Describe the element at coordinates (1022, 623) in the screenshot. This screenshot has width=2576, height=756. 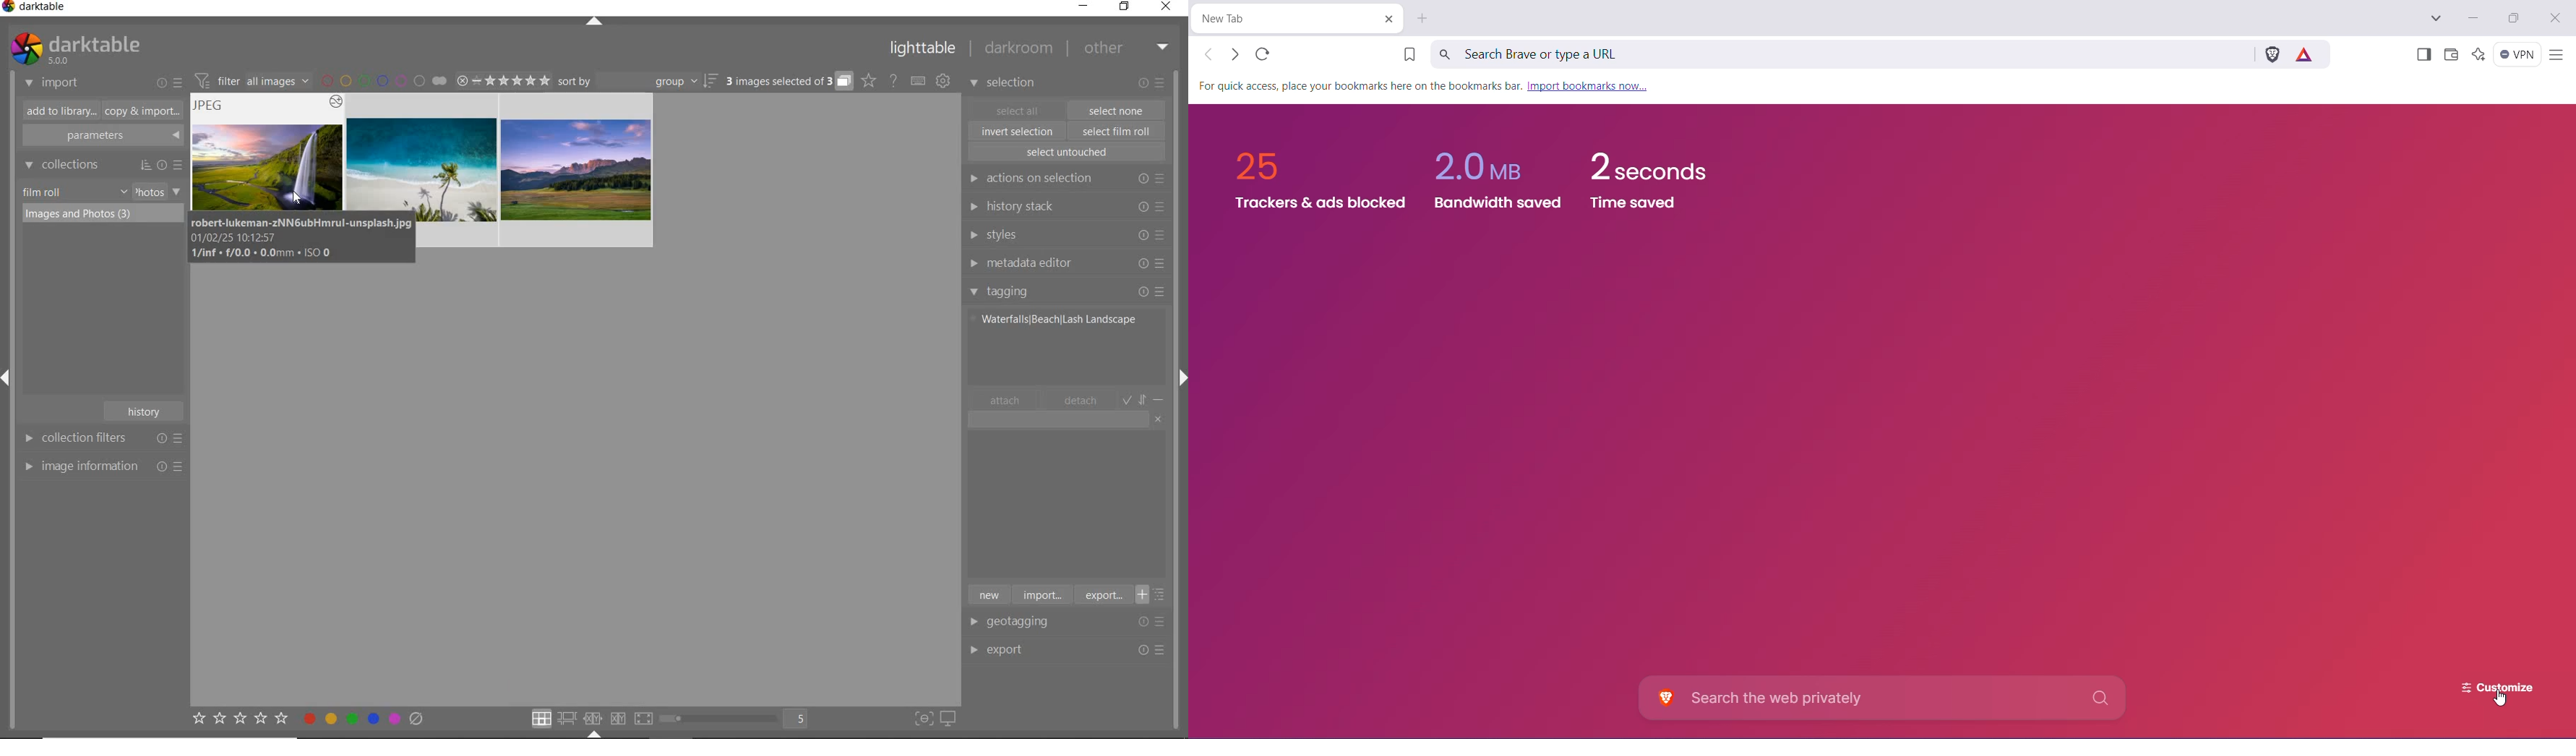
I see `geotagging` at that location.